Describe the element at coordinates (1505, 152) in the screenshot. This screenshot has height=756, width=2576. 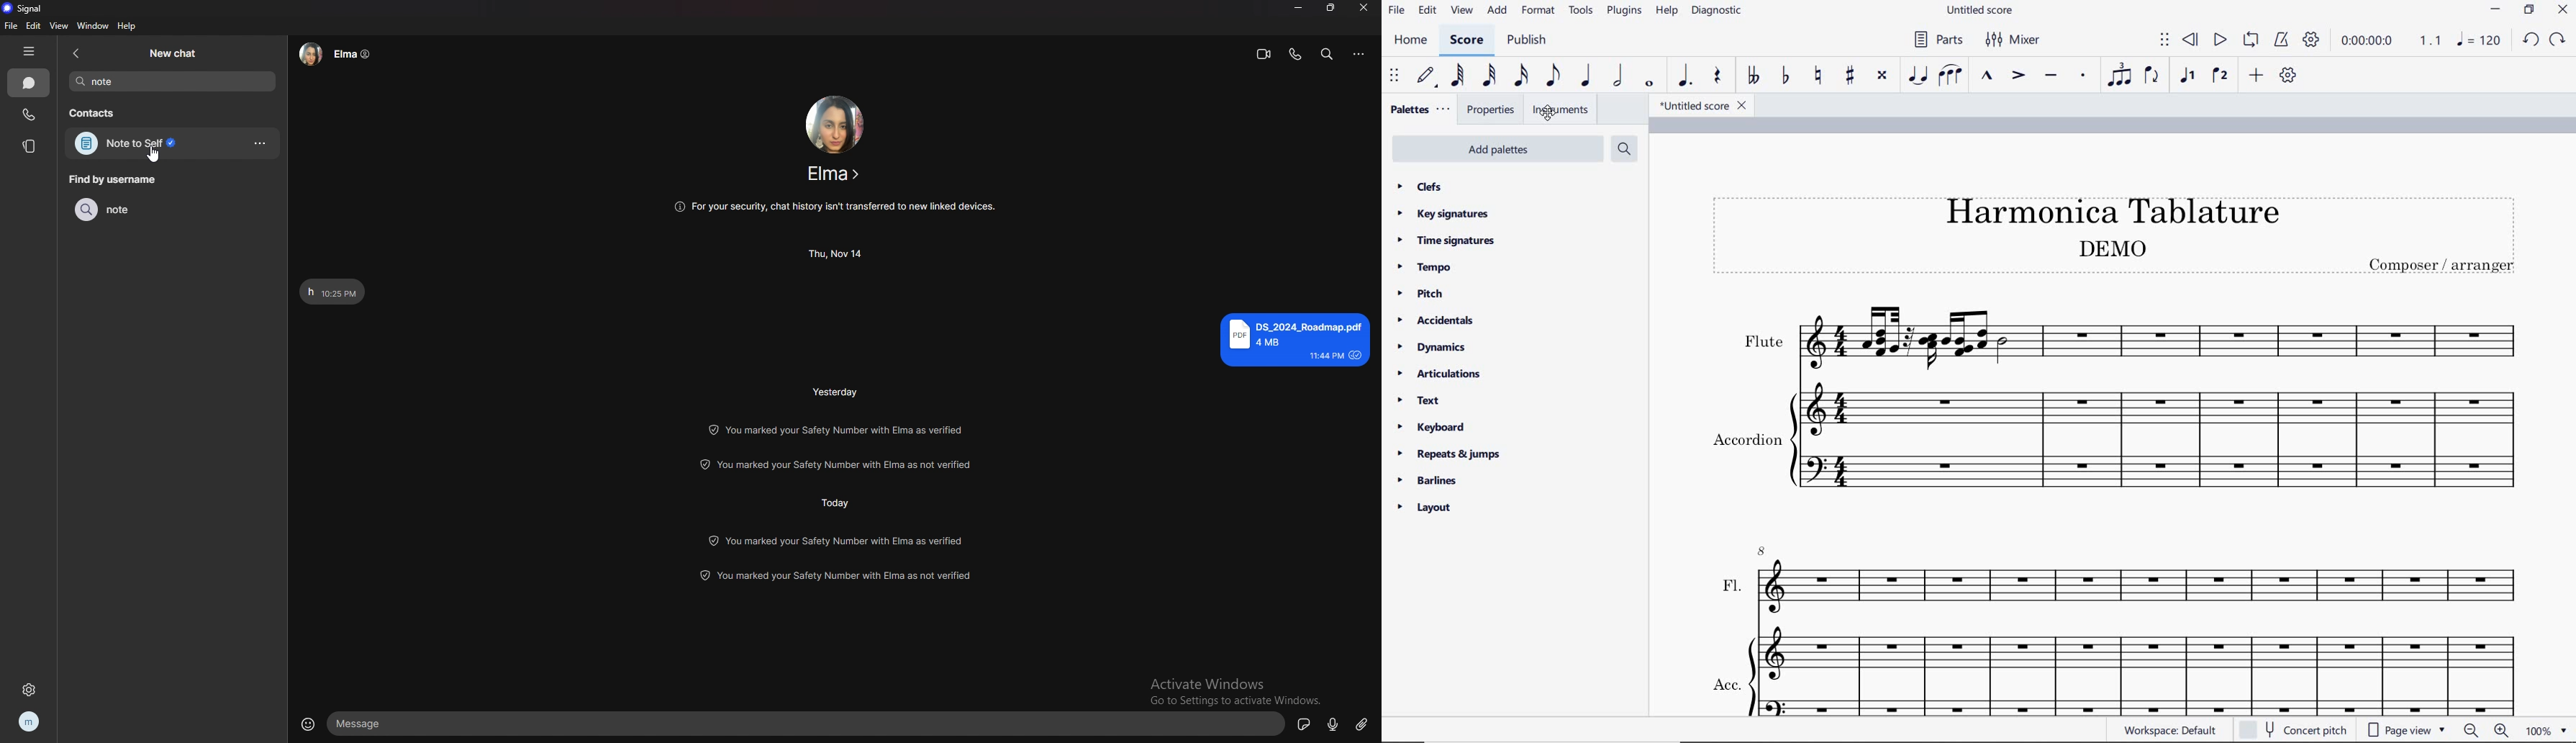
I see `add palettes` at that location.